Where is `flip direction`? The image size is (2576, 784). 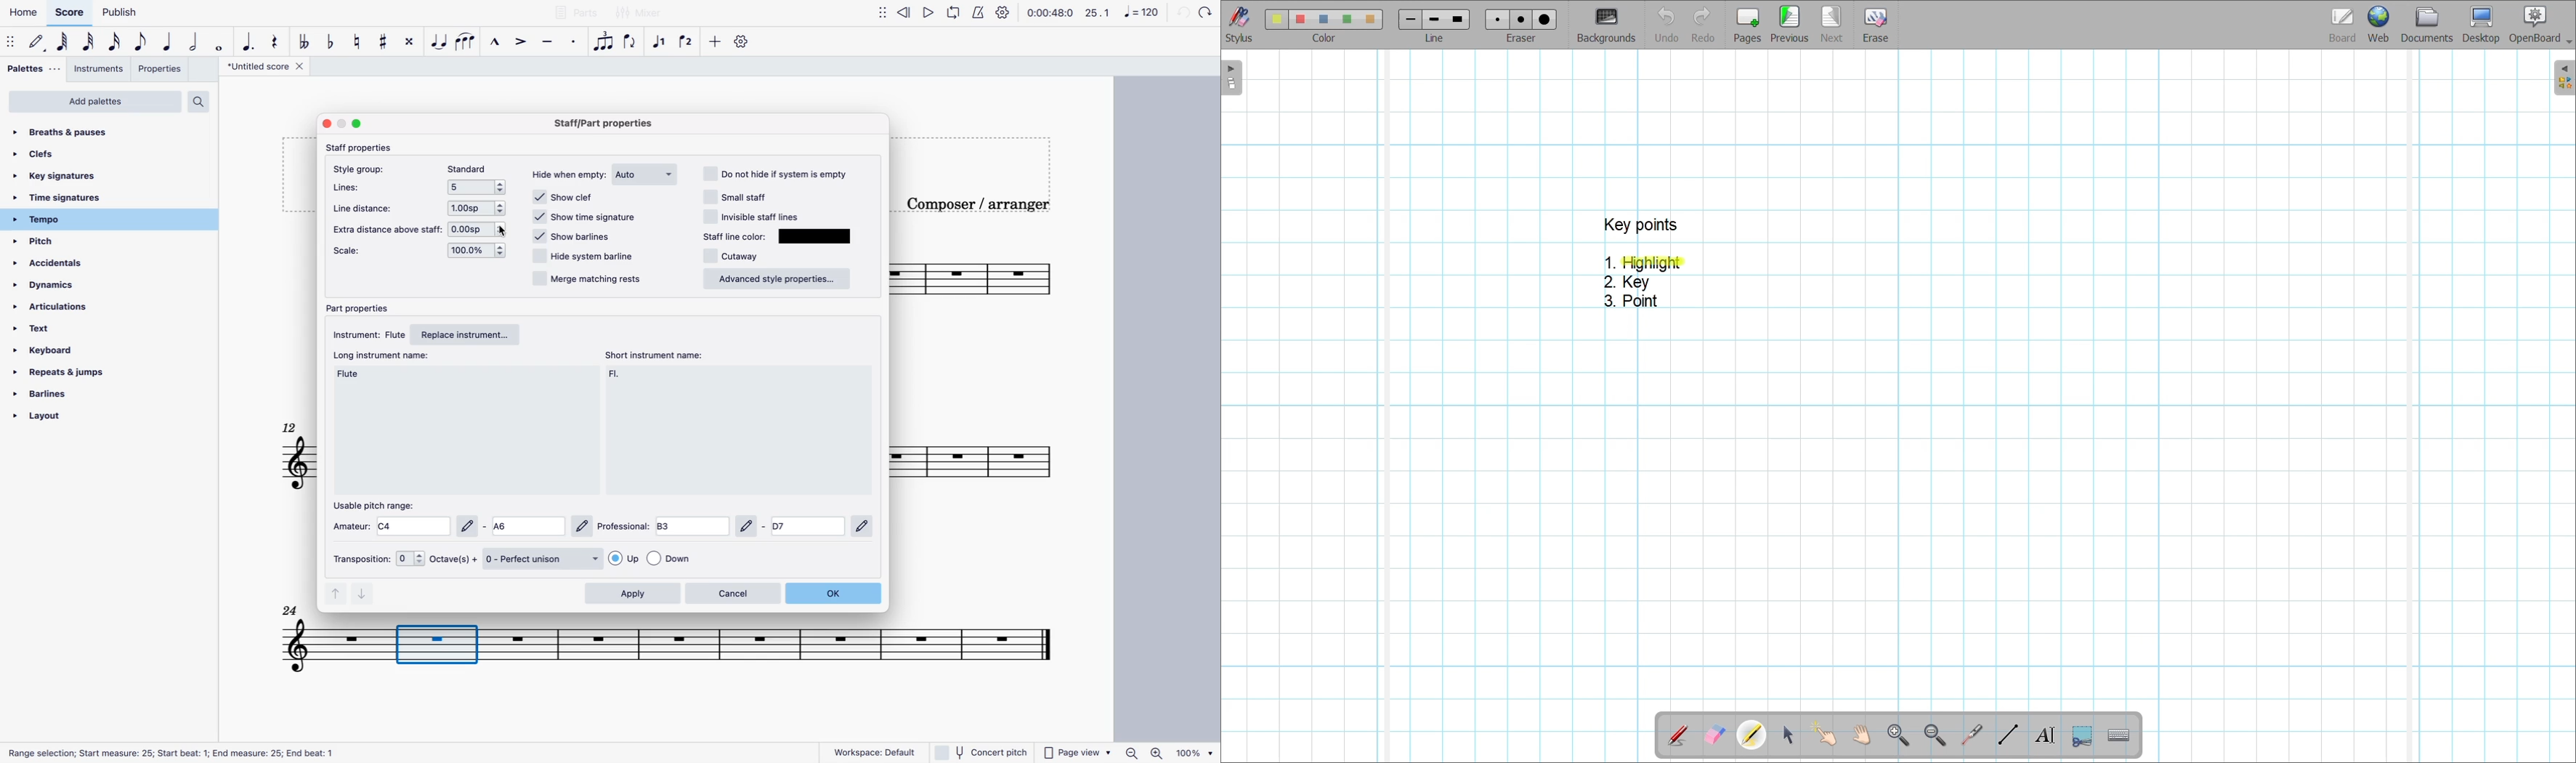 flip direction is located at coordinates (629, 41).